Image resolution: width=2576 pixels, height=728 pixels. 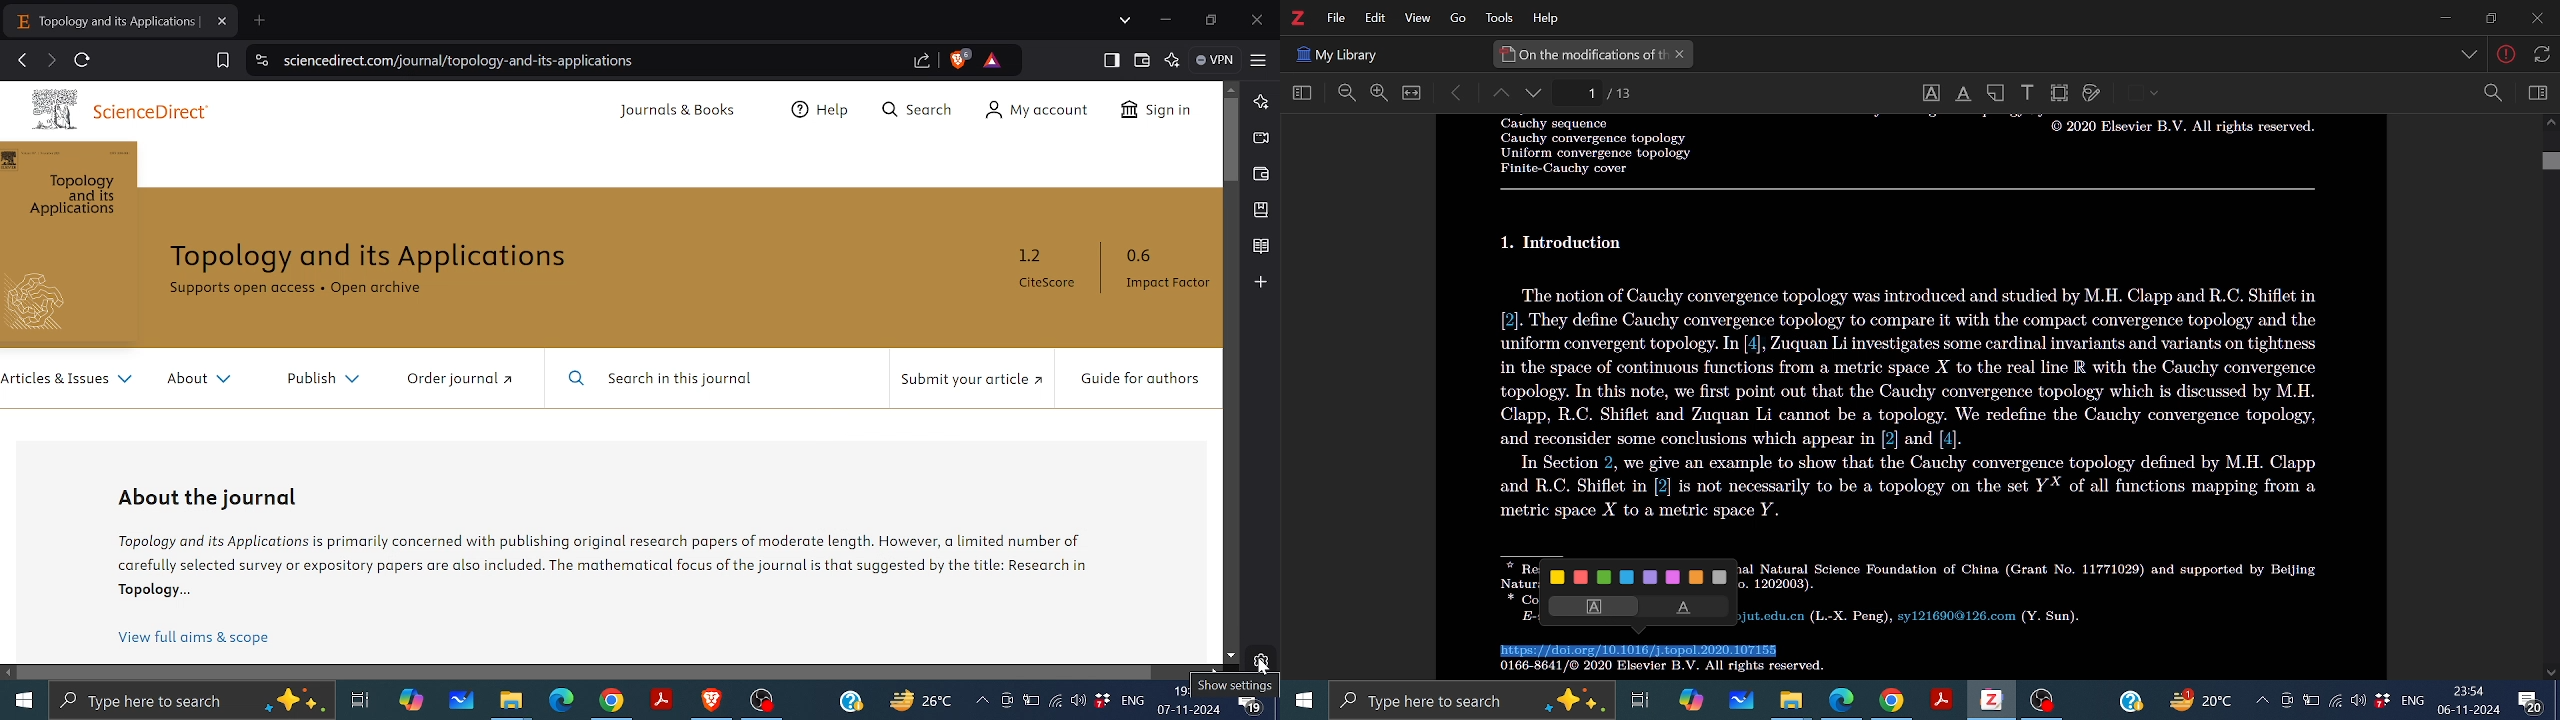 What do you see at coordinates (2539, 53) in the screenshot?
I see `` at bounding box center [2539, 53].